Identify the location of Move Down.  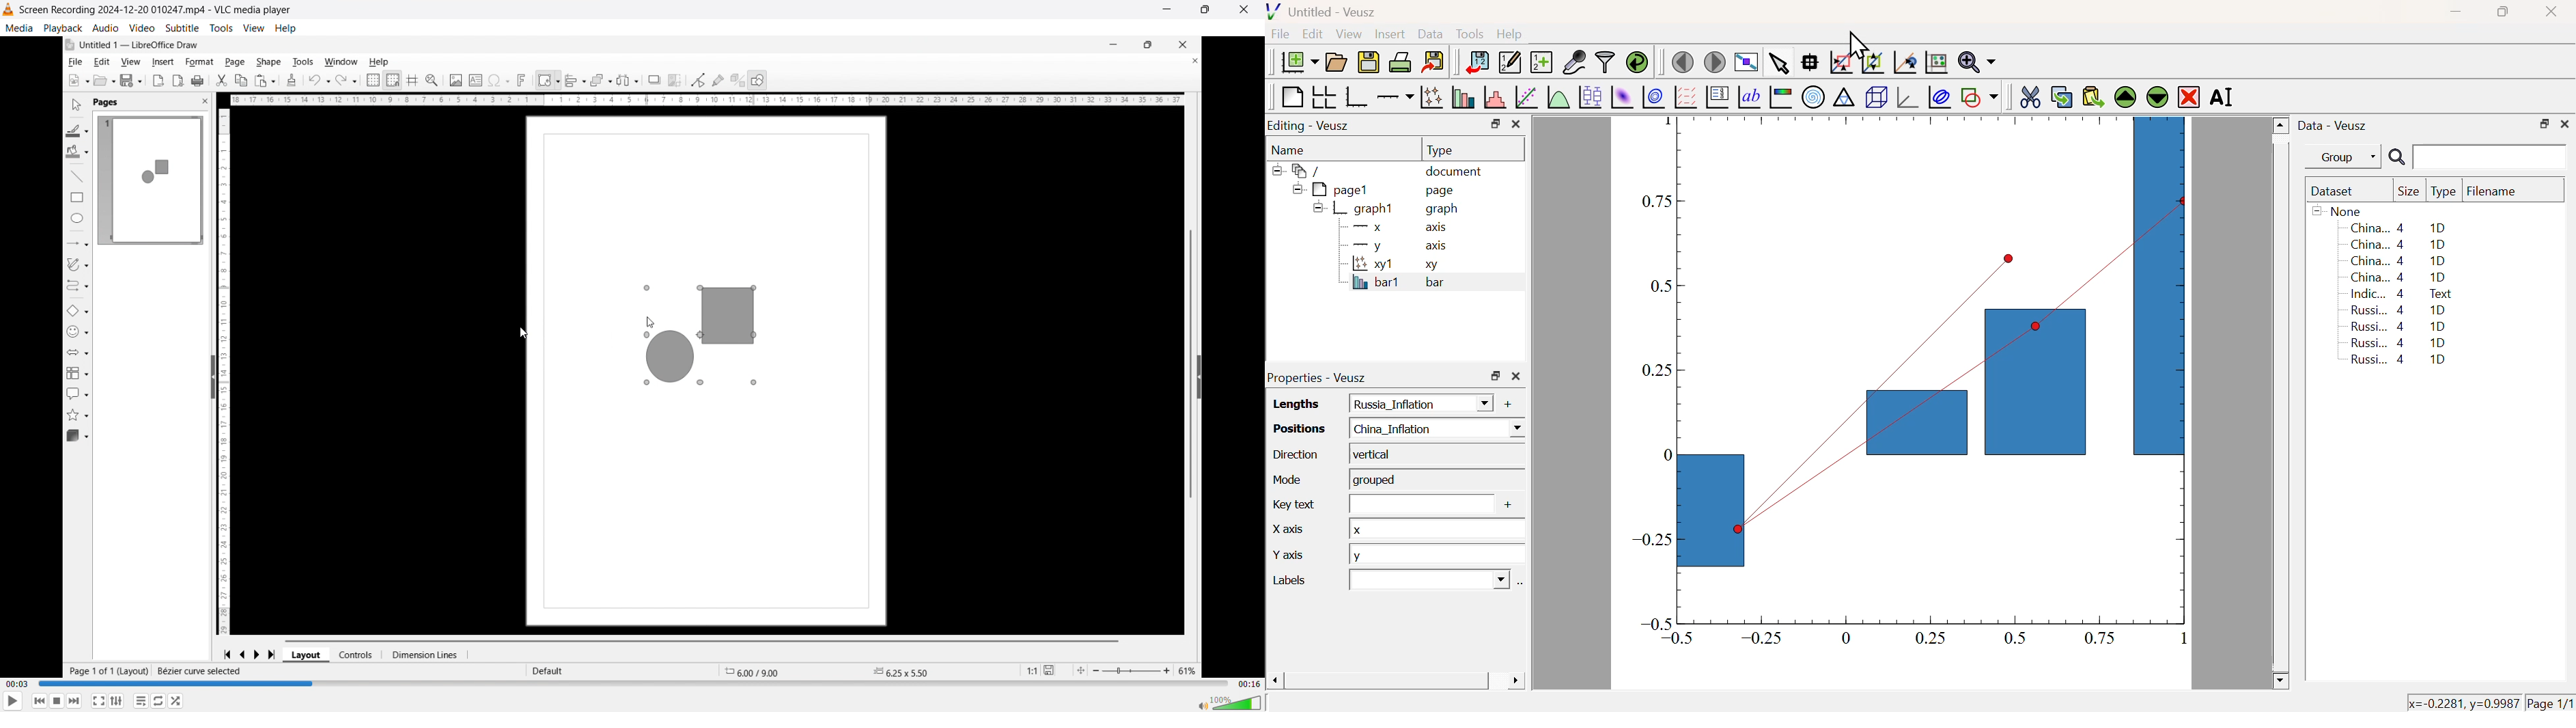
(2157, 96).